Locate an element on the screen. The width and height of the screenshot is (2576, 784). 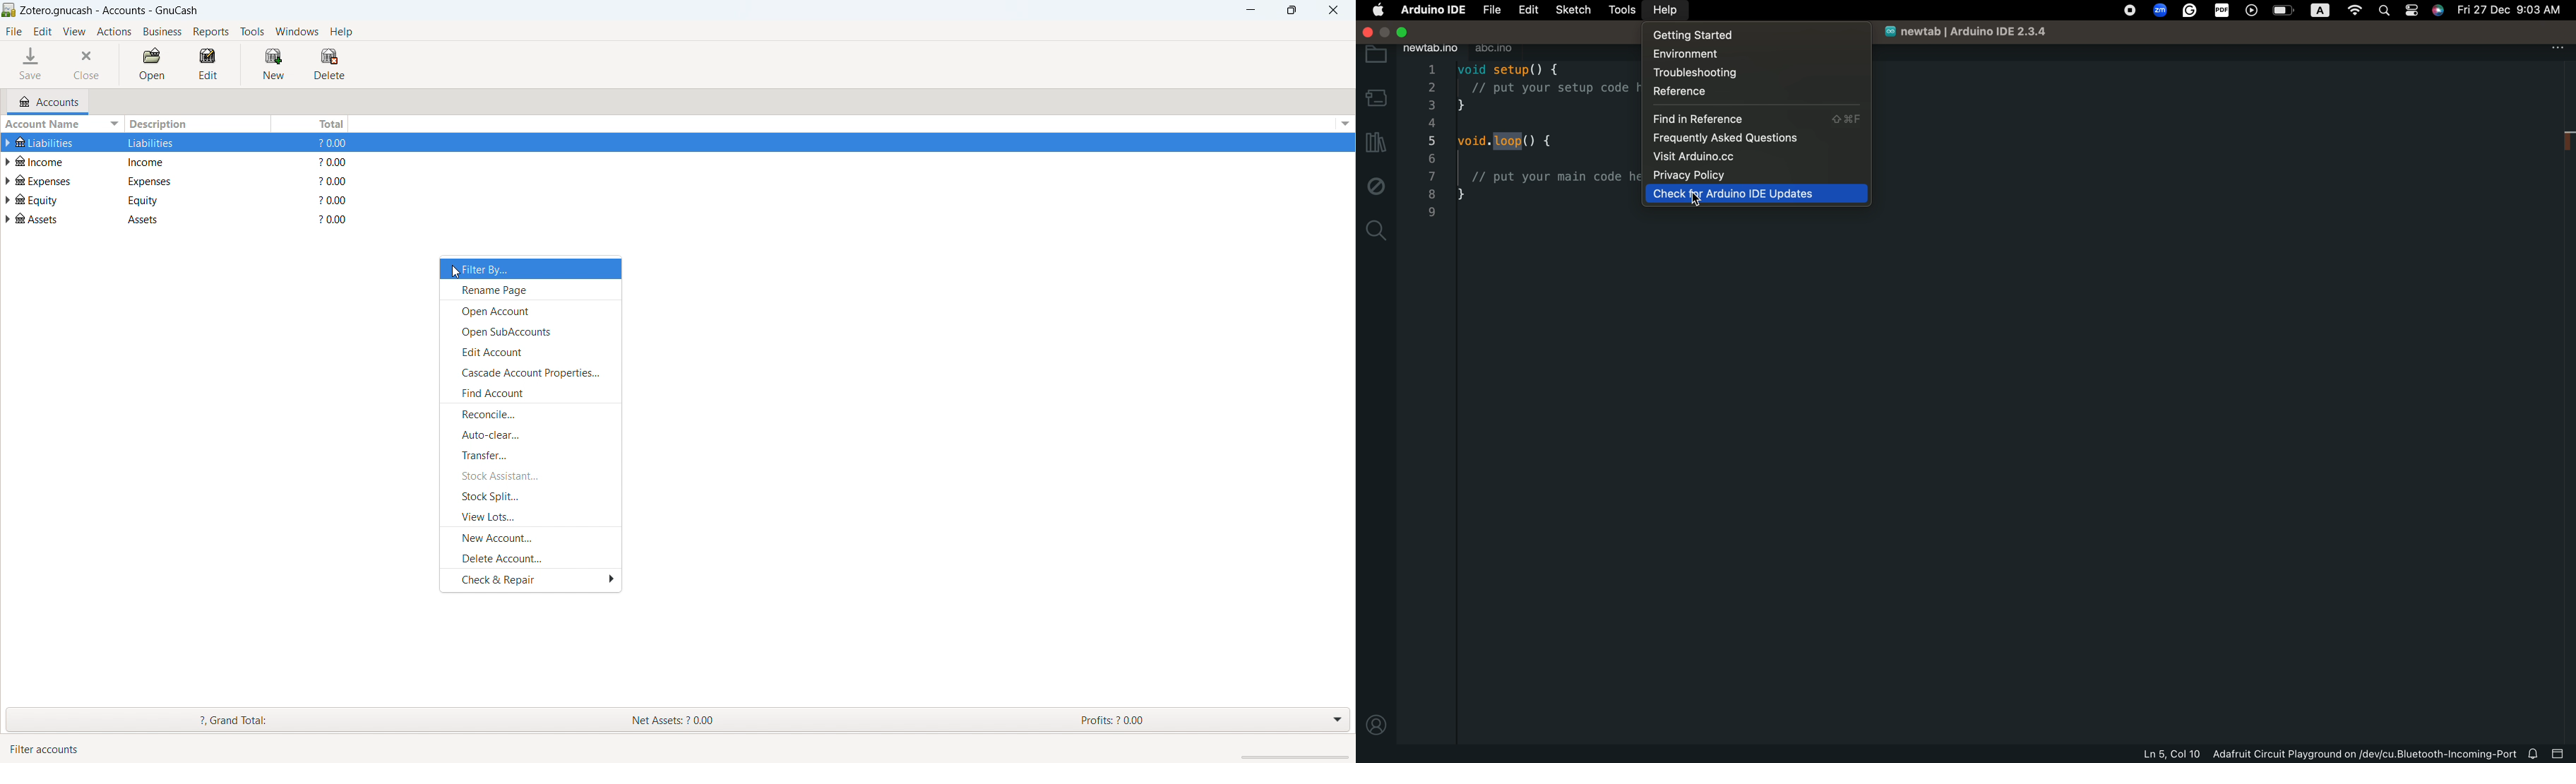
view lots is located at coordinates (530, 517).